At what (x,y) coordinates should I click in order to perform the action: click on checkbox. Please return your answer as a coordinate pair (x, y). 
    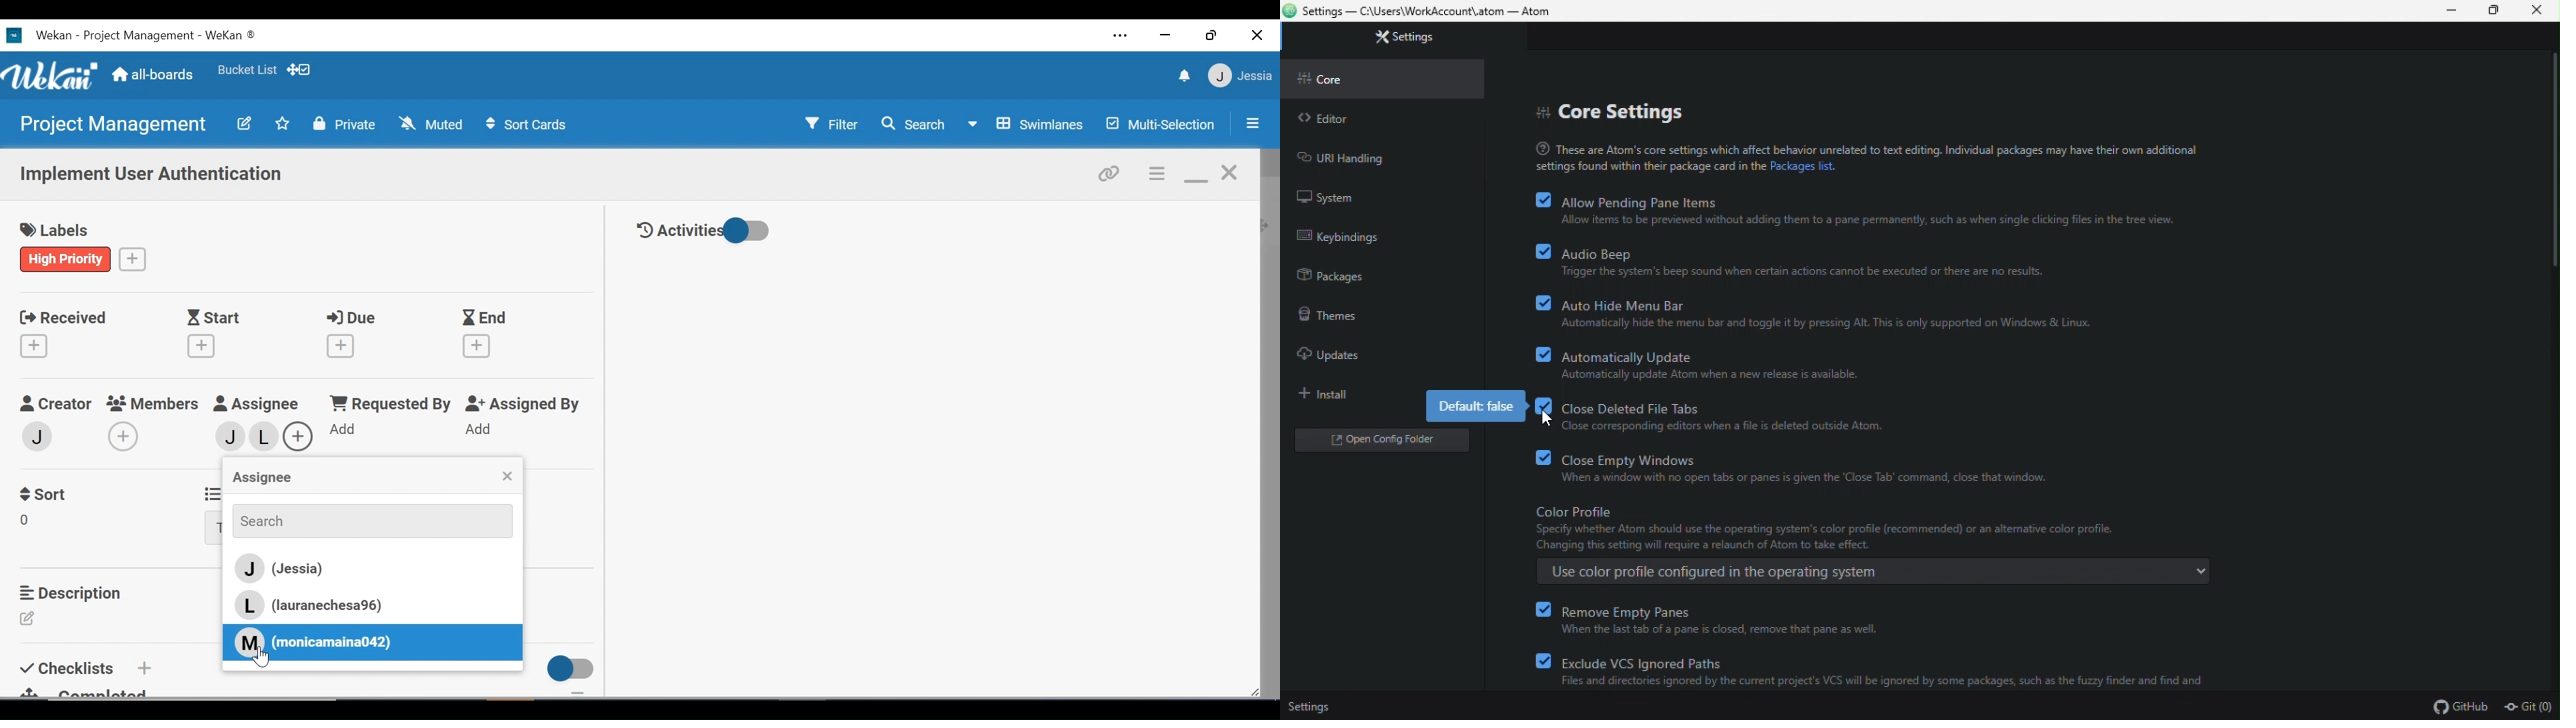
    Looking at the image, I should click on (1541, 357).